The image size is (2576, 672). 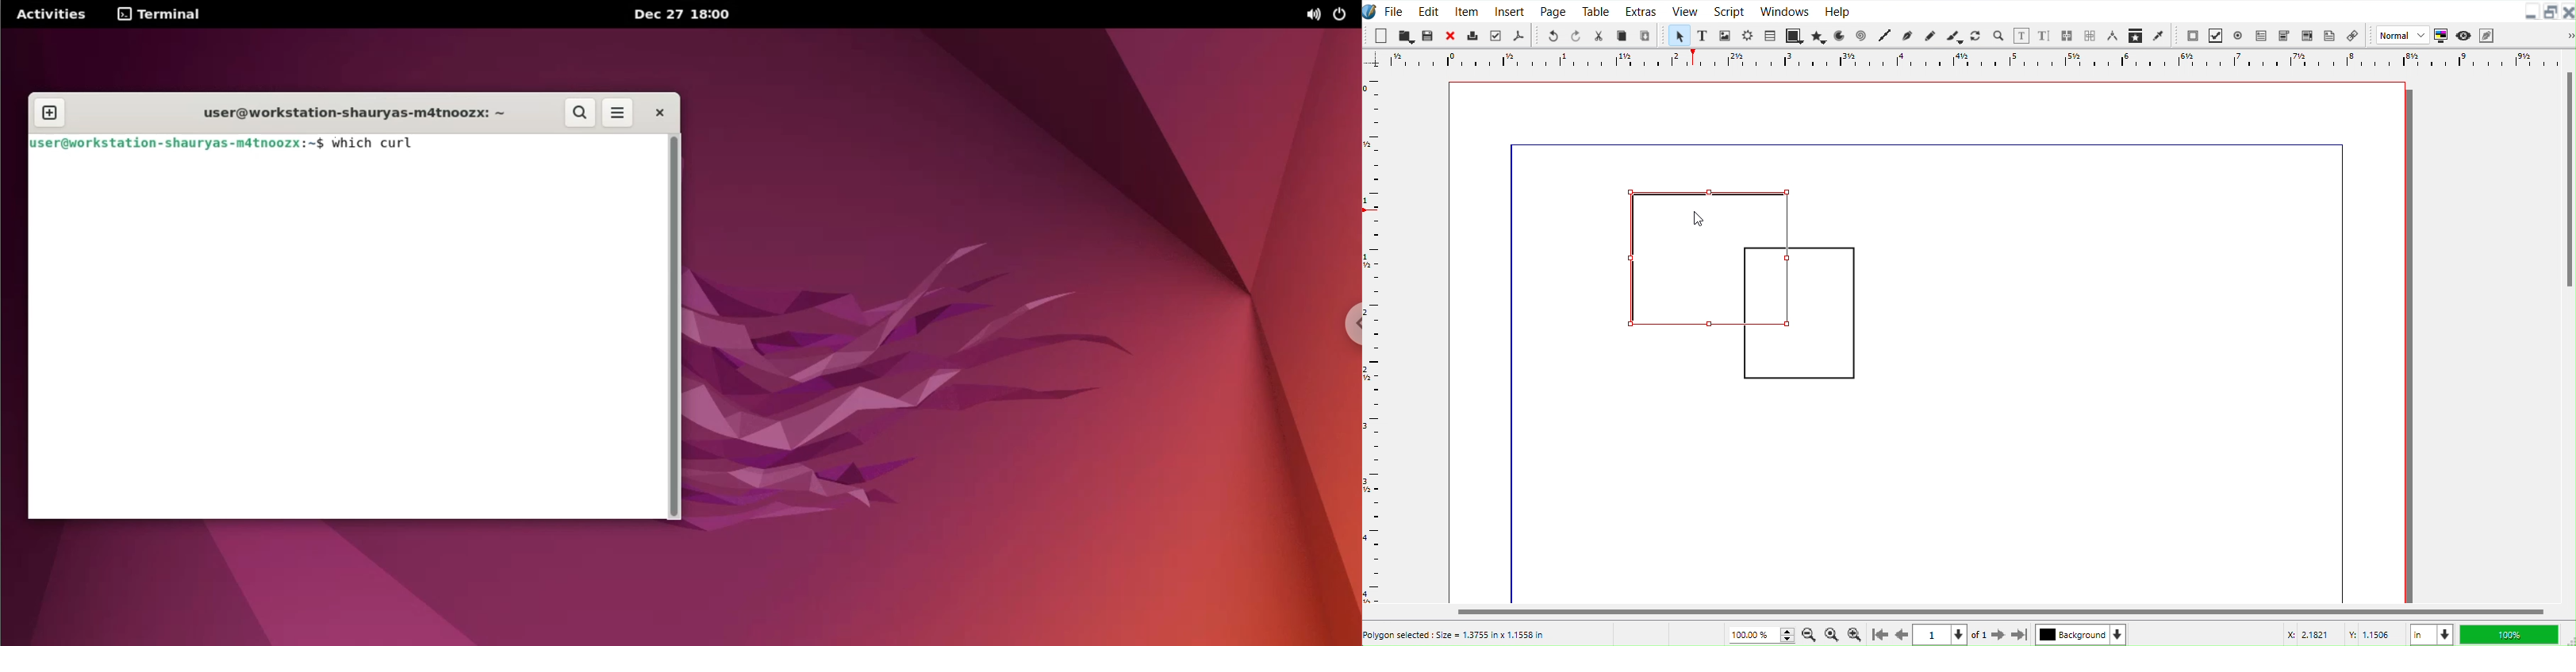 What do you see at coordinates (2352, 35) in the screenshot?
I see `Link Annotation` at bounding box center [2352, 35].